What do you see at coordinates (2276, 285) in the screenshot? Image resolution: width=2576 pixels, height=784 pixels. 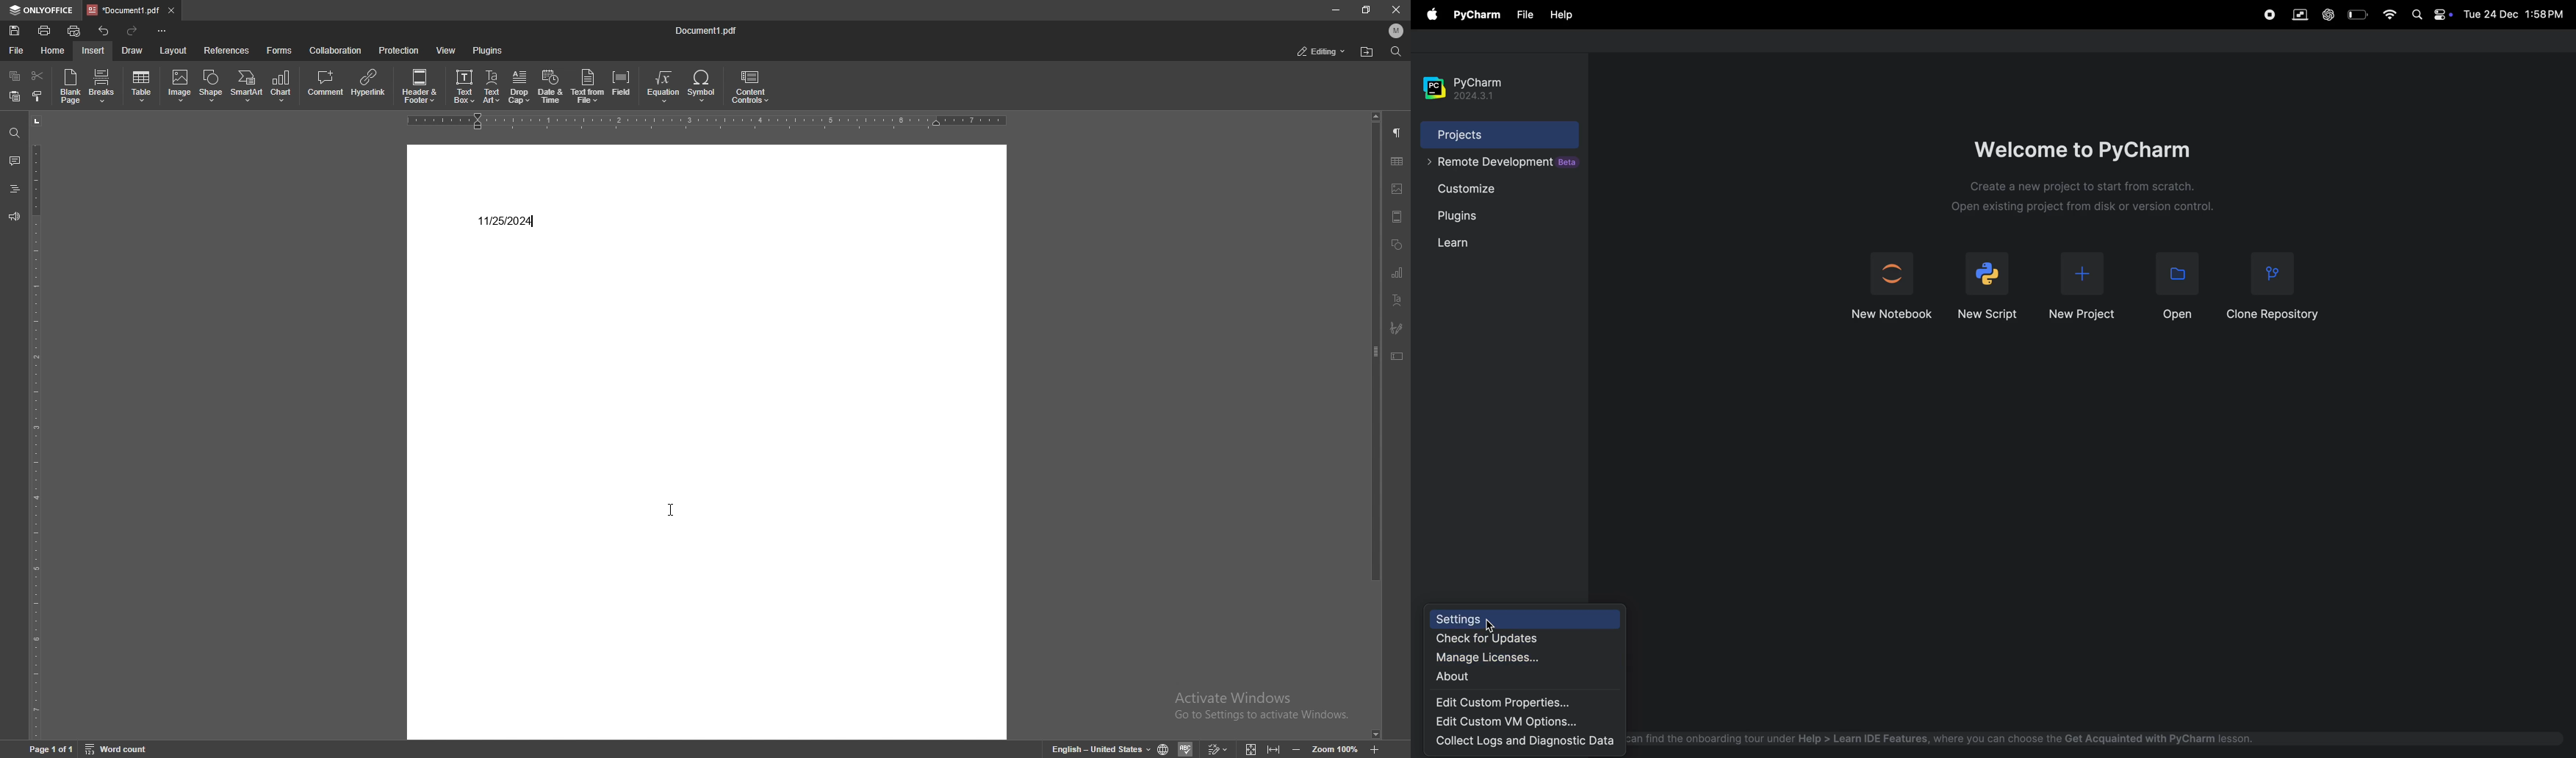 I see `clone repository` at bounding box center [2276, 285].